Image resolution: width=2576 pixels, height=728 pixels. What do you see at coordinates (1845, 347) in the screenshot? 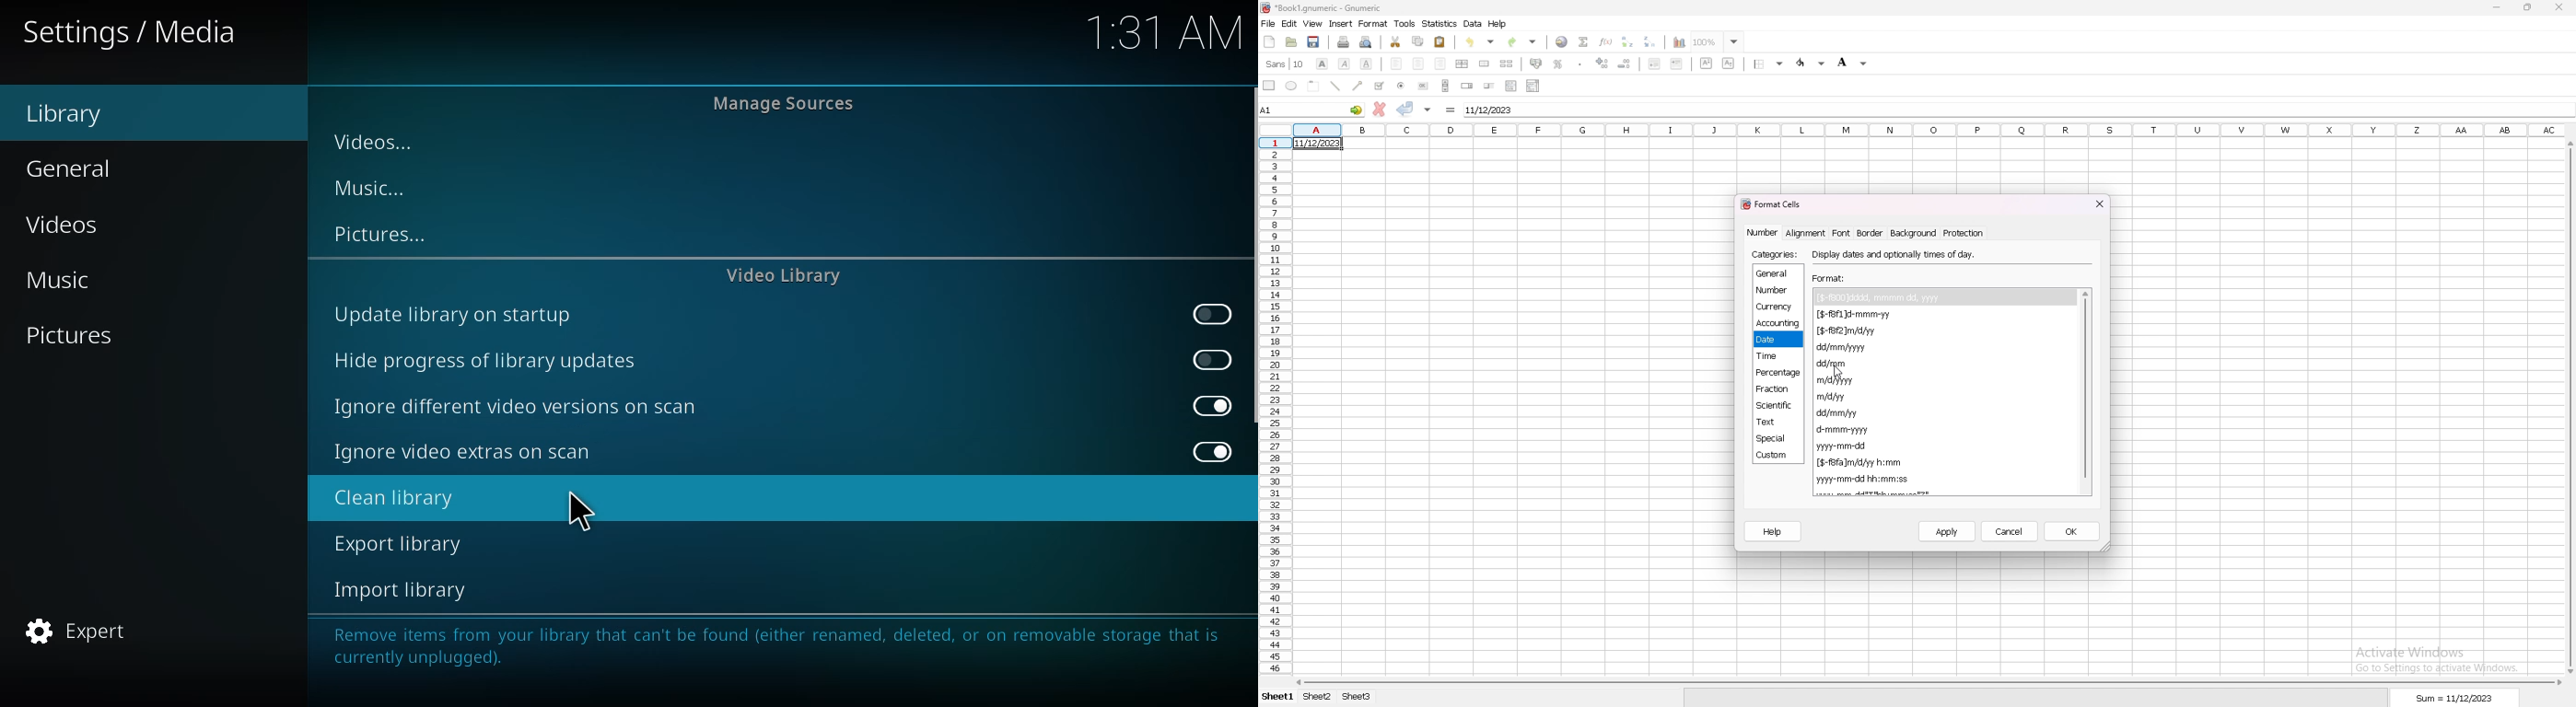
I see `dd/mm/yyyy` at bounding box center [1845, 347].